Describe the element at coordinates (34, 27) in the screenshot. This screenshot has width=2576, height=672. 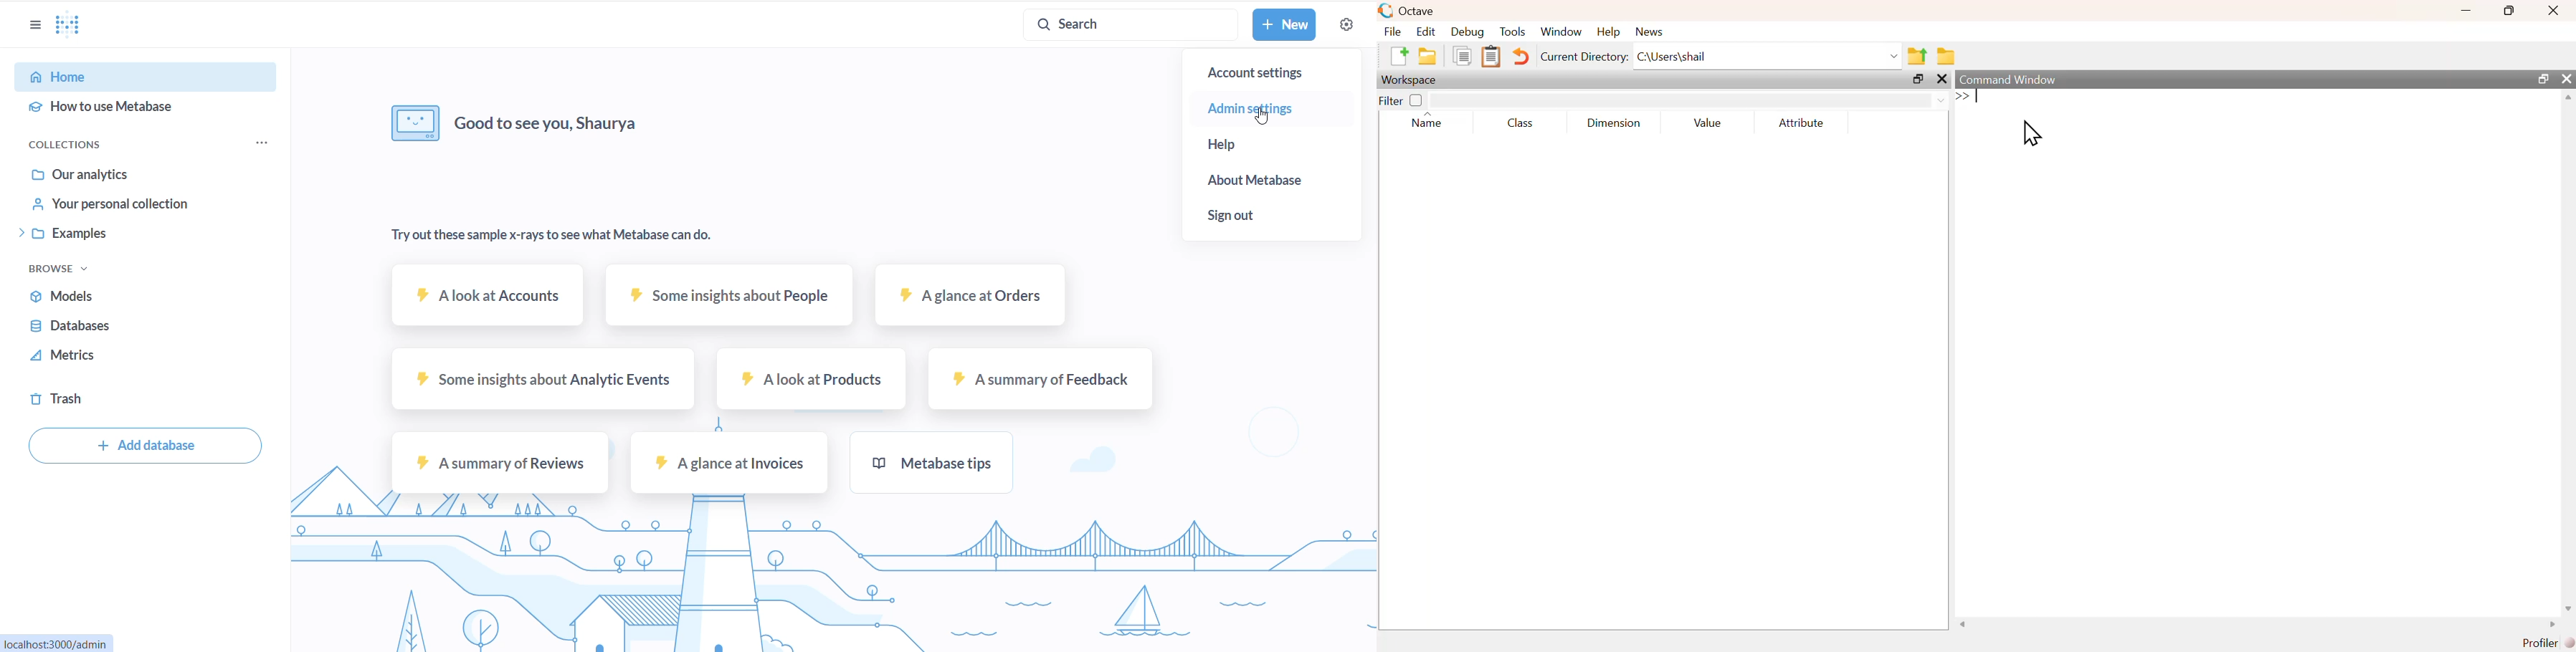
I see `OPTIONS` at that location.